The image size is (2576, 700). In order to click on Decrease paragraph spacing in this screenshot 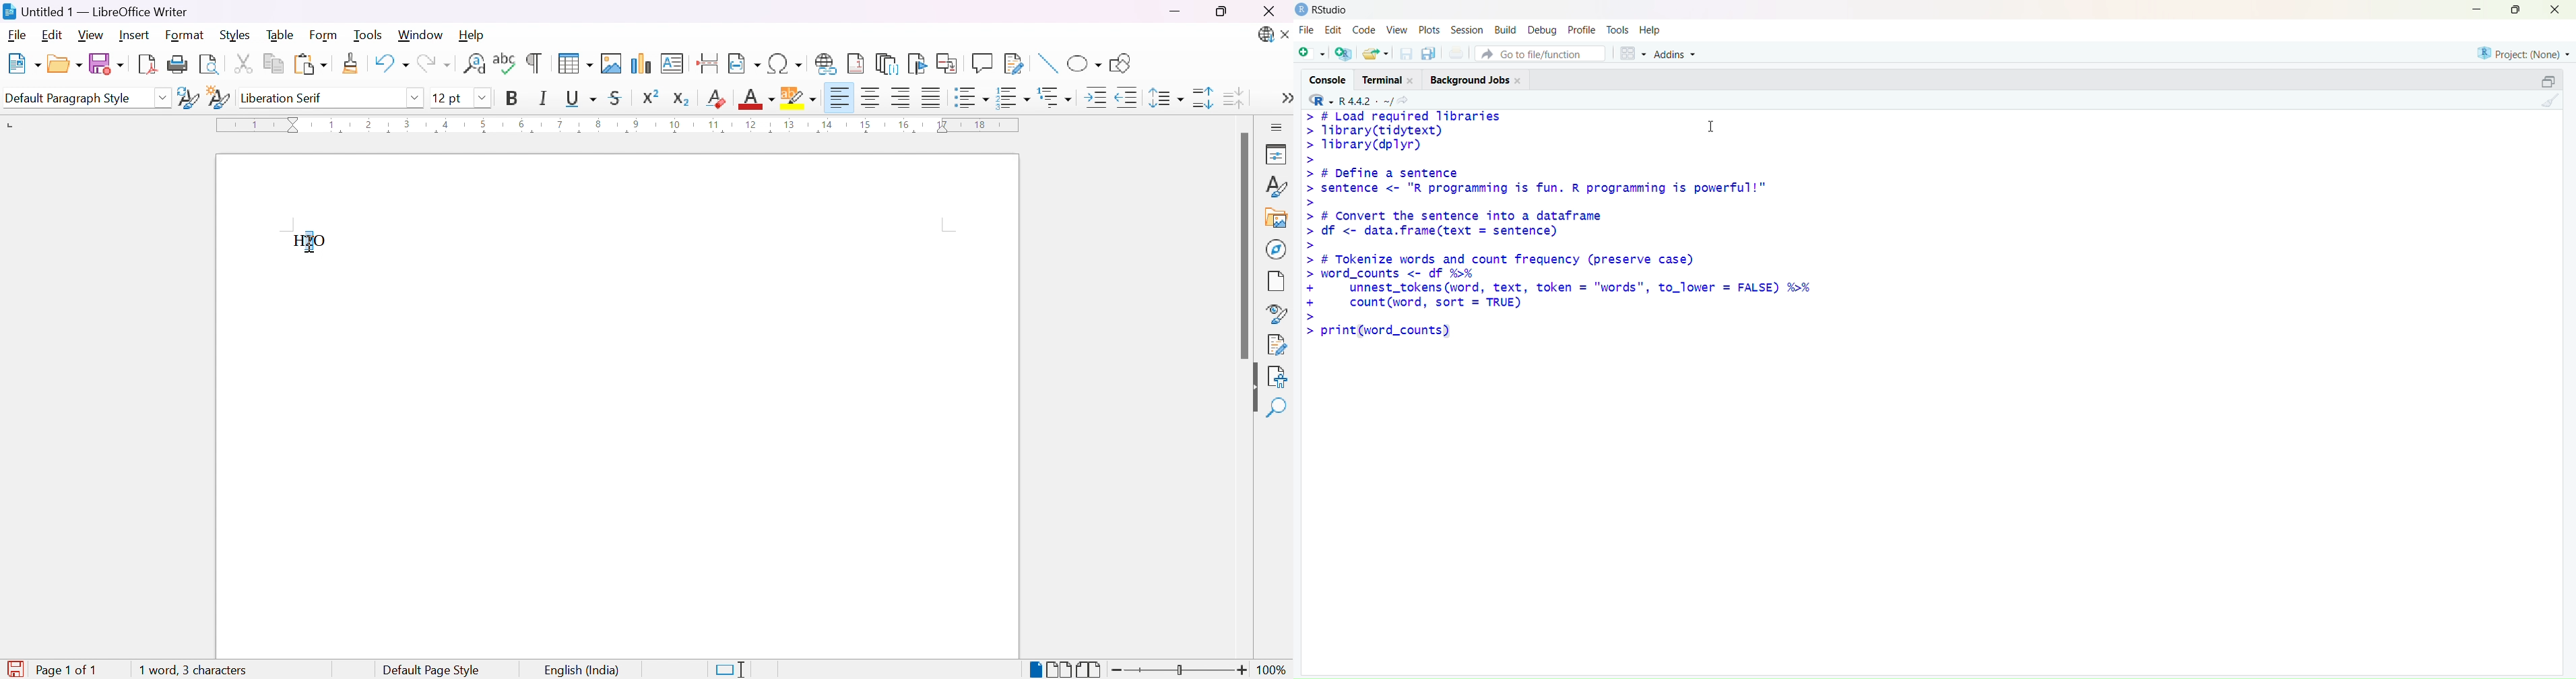, I will do `click(1232, 96)`.